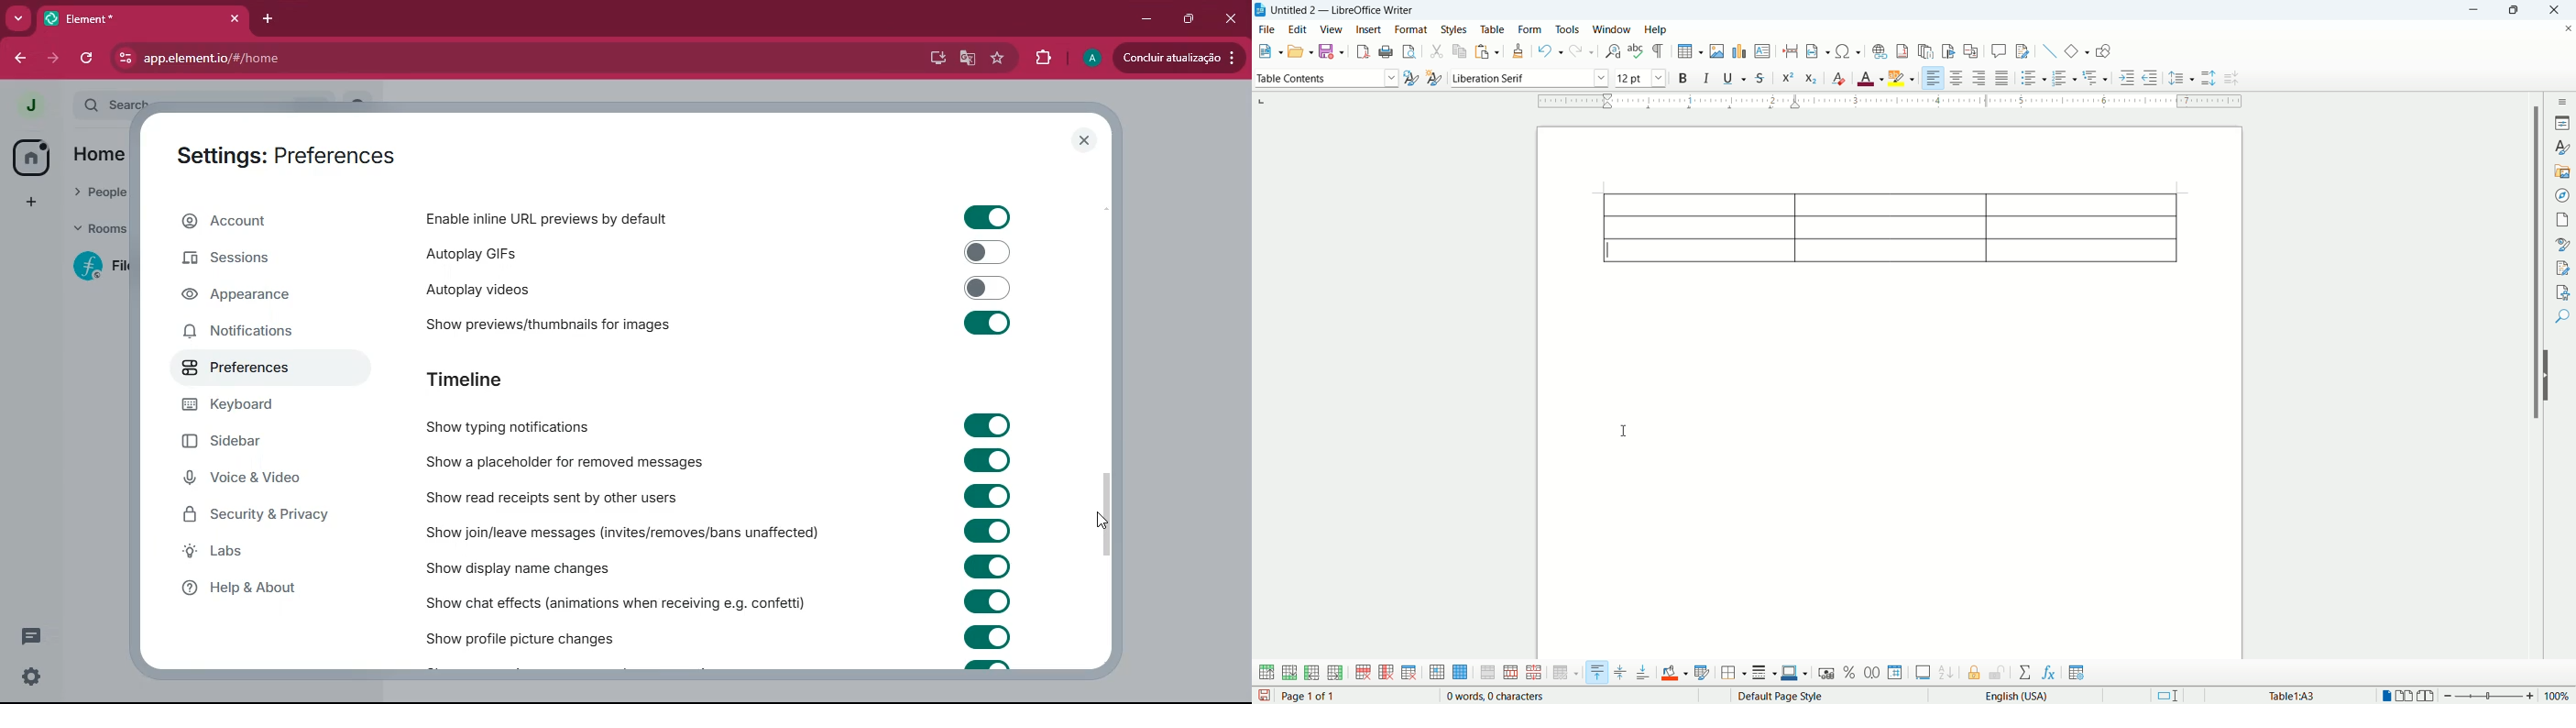 The width and height of the screenshot is (2576, 728). I want to click on refresh, so click(91, 59).